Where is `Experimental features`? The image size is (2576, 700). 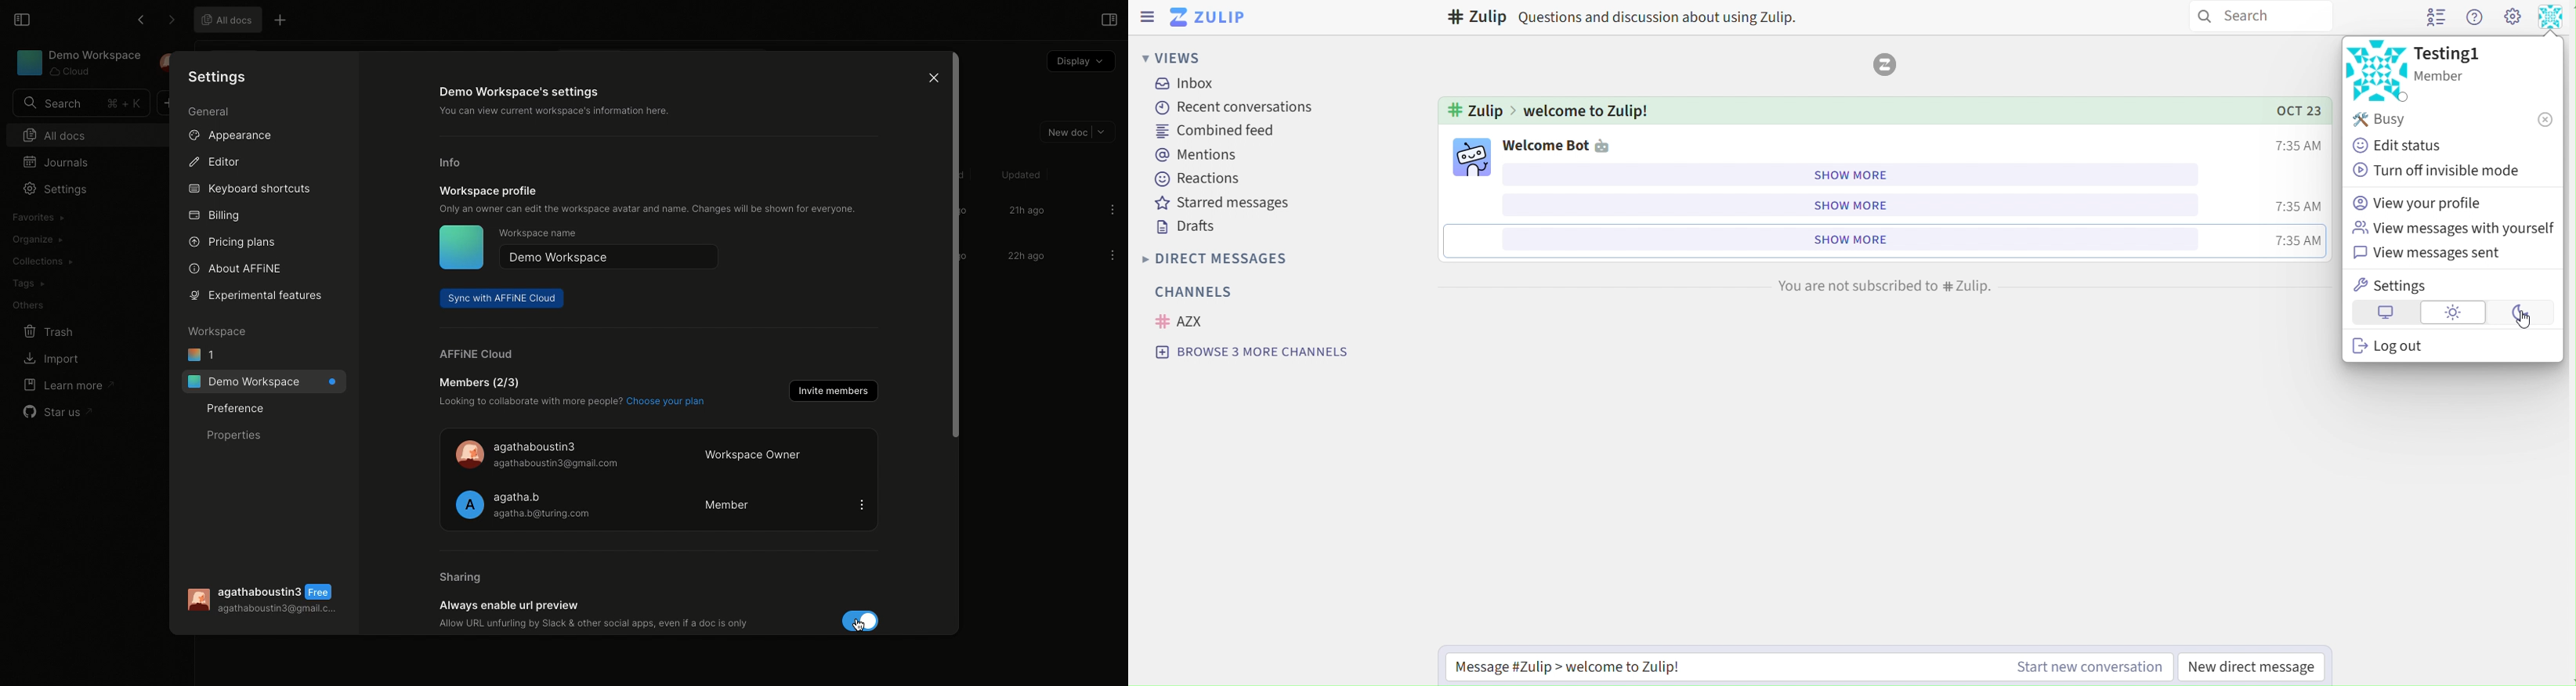 Experimental features is located at coordinates (261, 298).